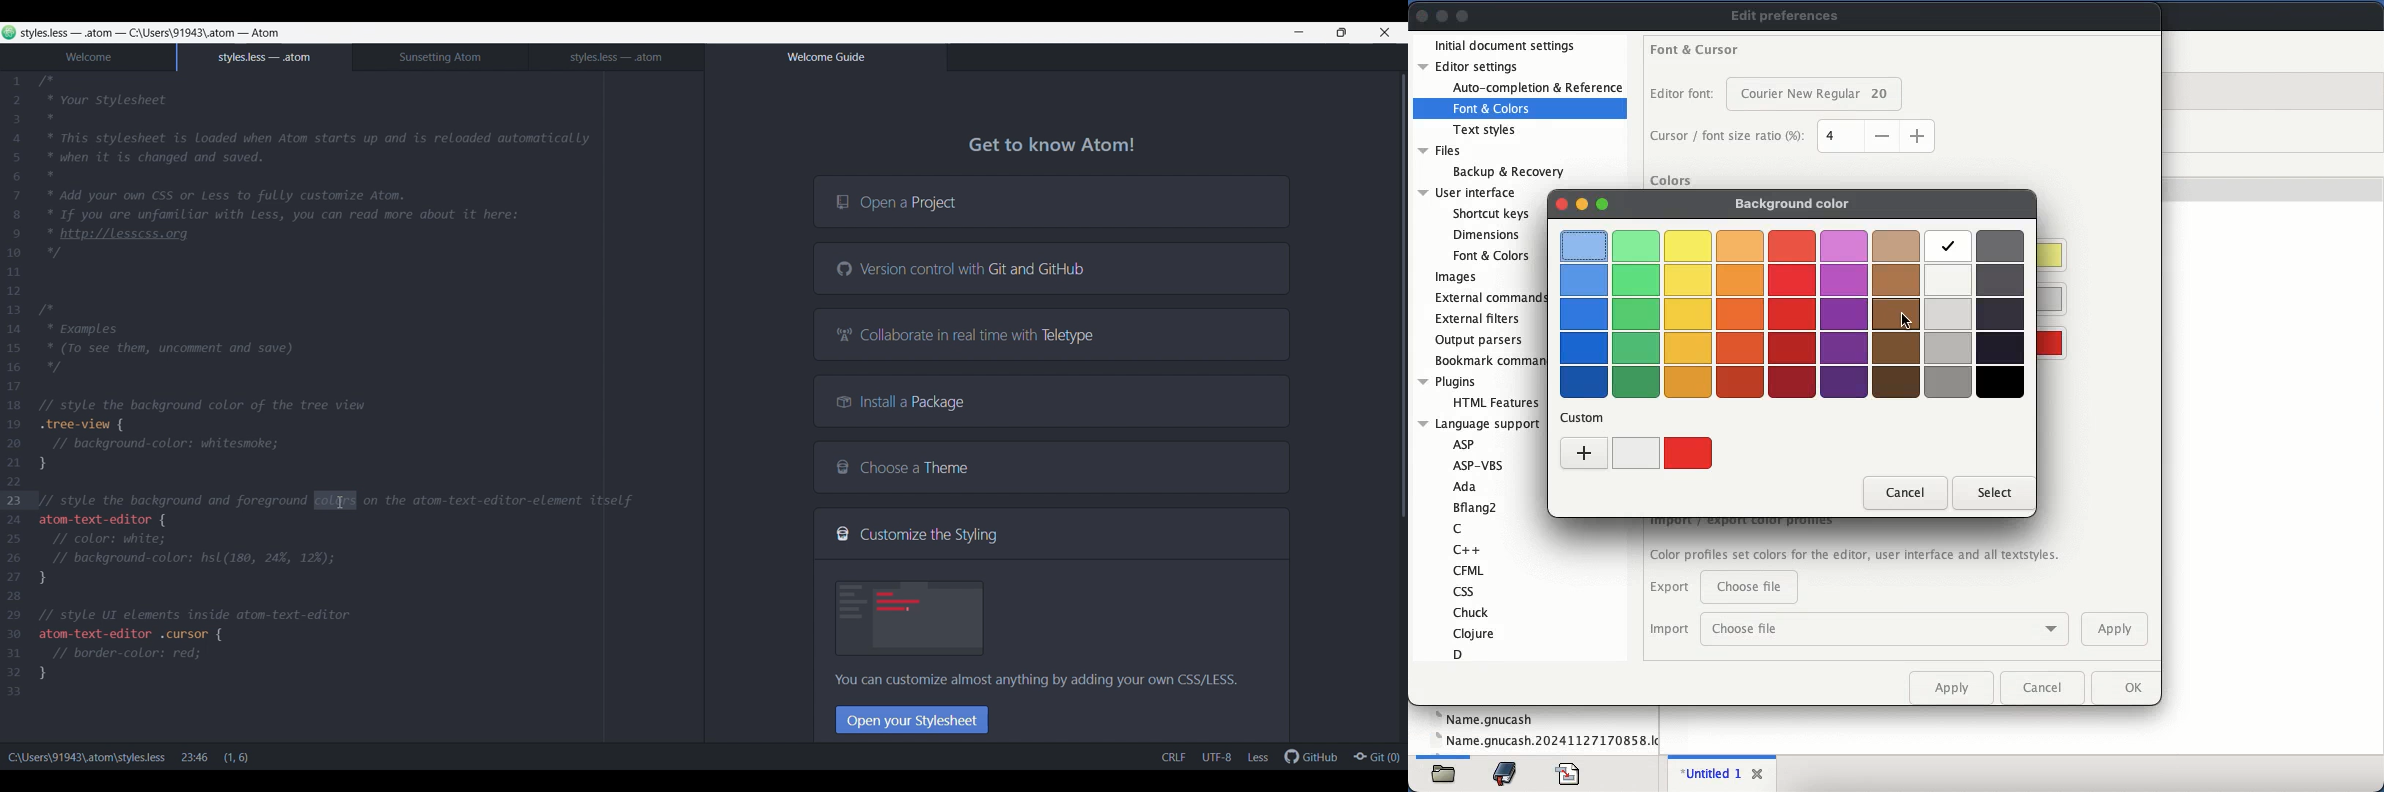 The width and height of the screenshot is (2408, 812). Describe the element at coordinates (1459, 528) in the screenshot. I see `C` at that location.